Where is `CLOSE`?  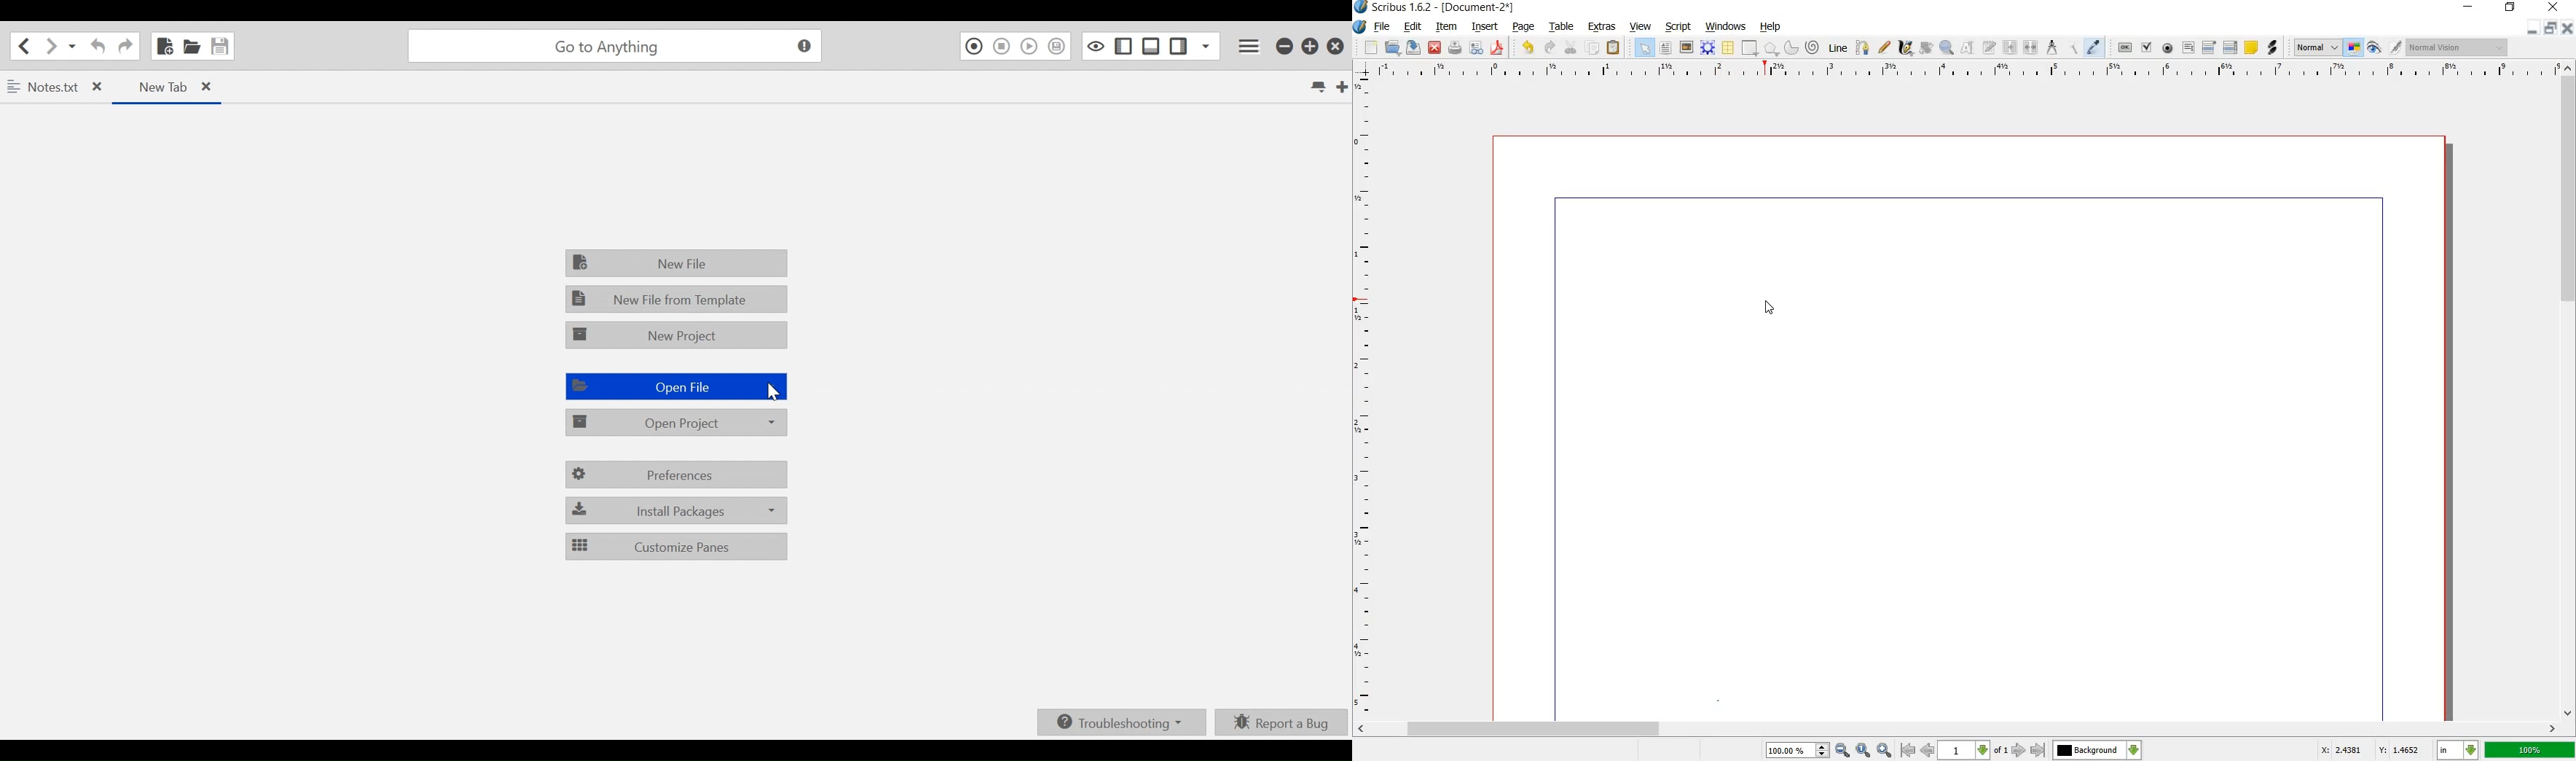 CLOSE is located at coordinates (1434, 47).